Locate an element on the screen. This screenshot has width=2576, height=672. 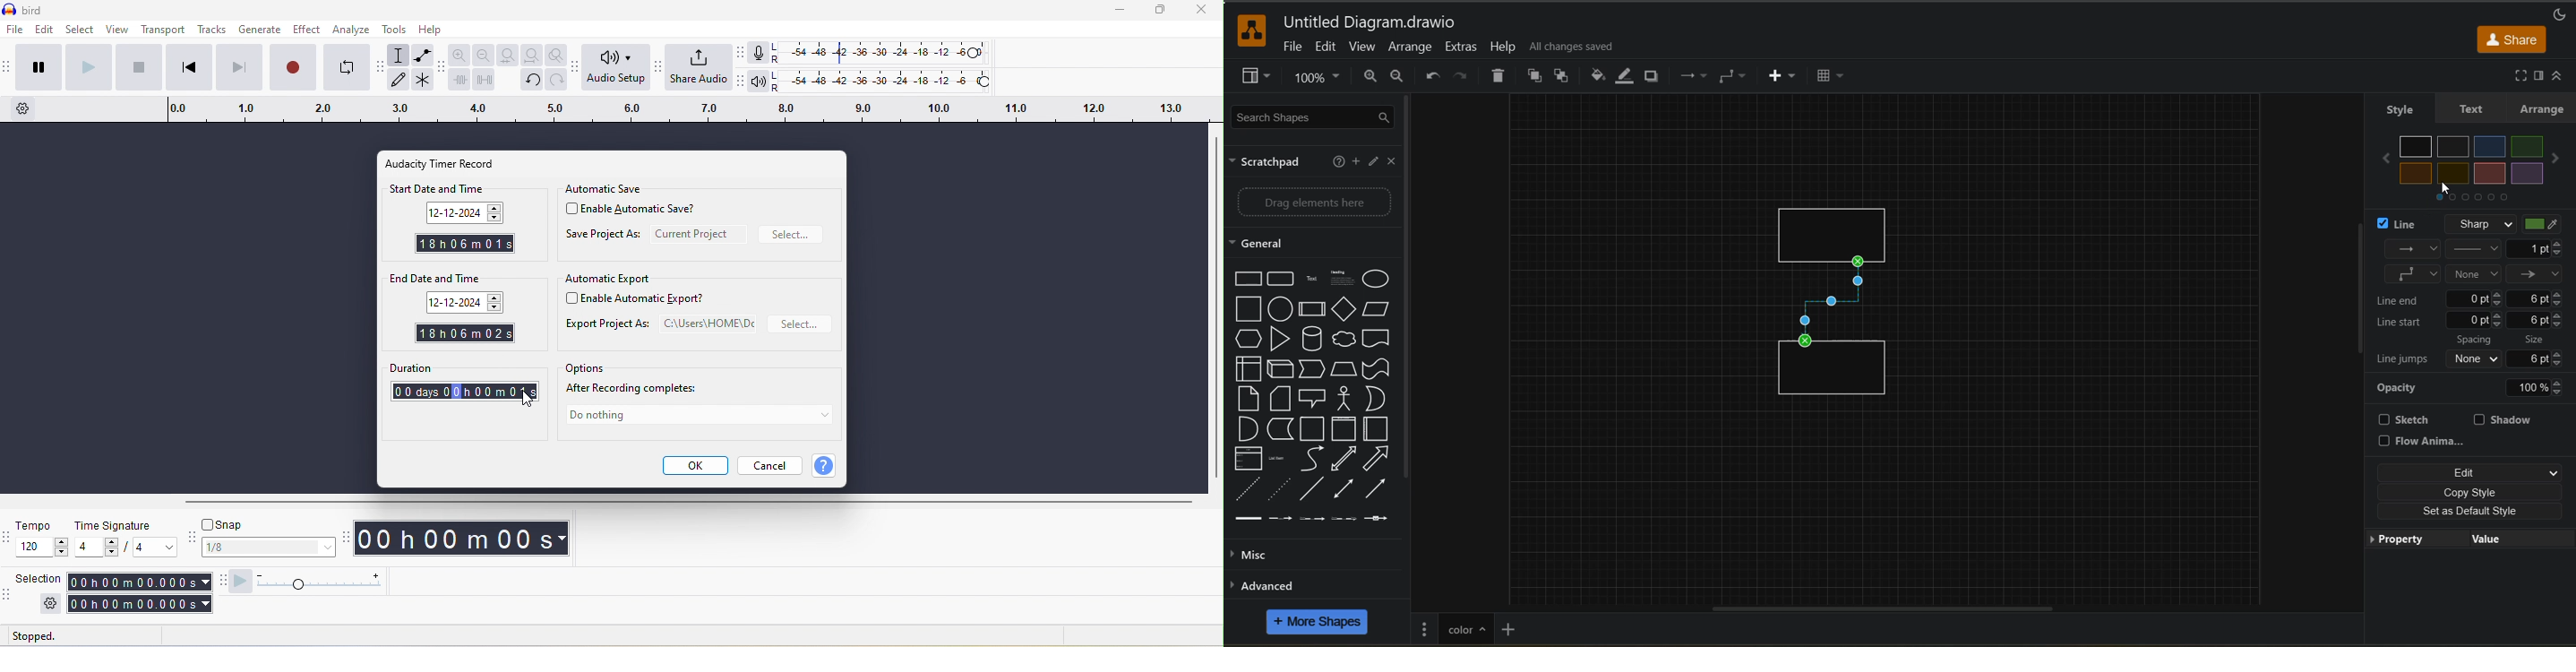
opacity is located at coordinates (2474, 386).